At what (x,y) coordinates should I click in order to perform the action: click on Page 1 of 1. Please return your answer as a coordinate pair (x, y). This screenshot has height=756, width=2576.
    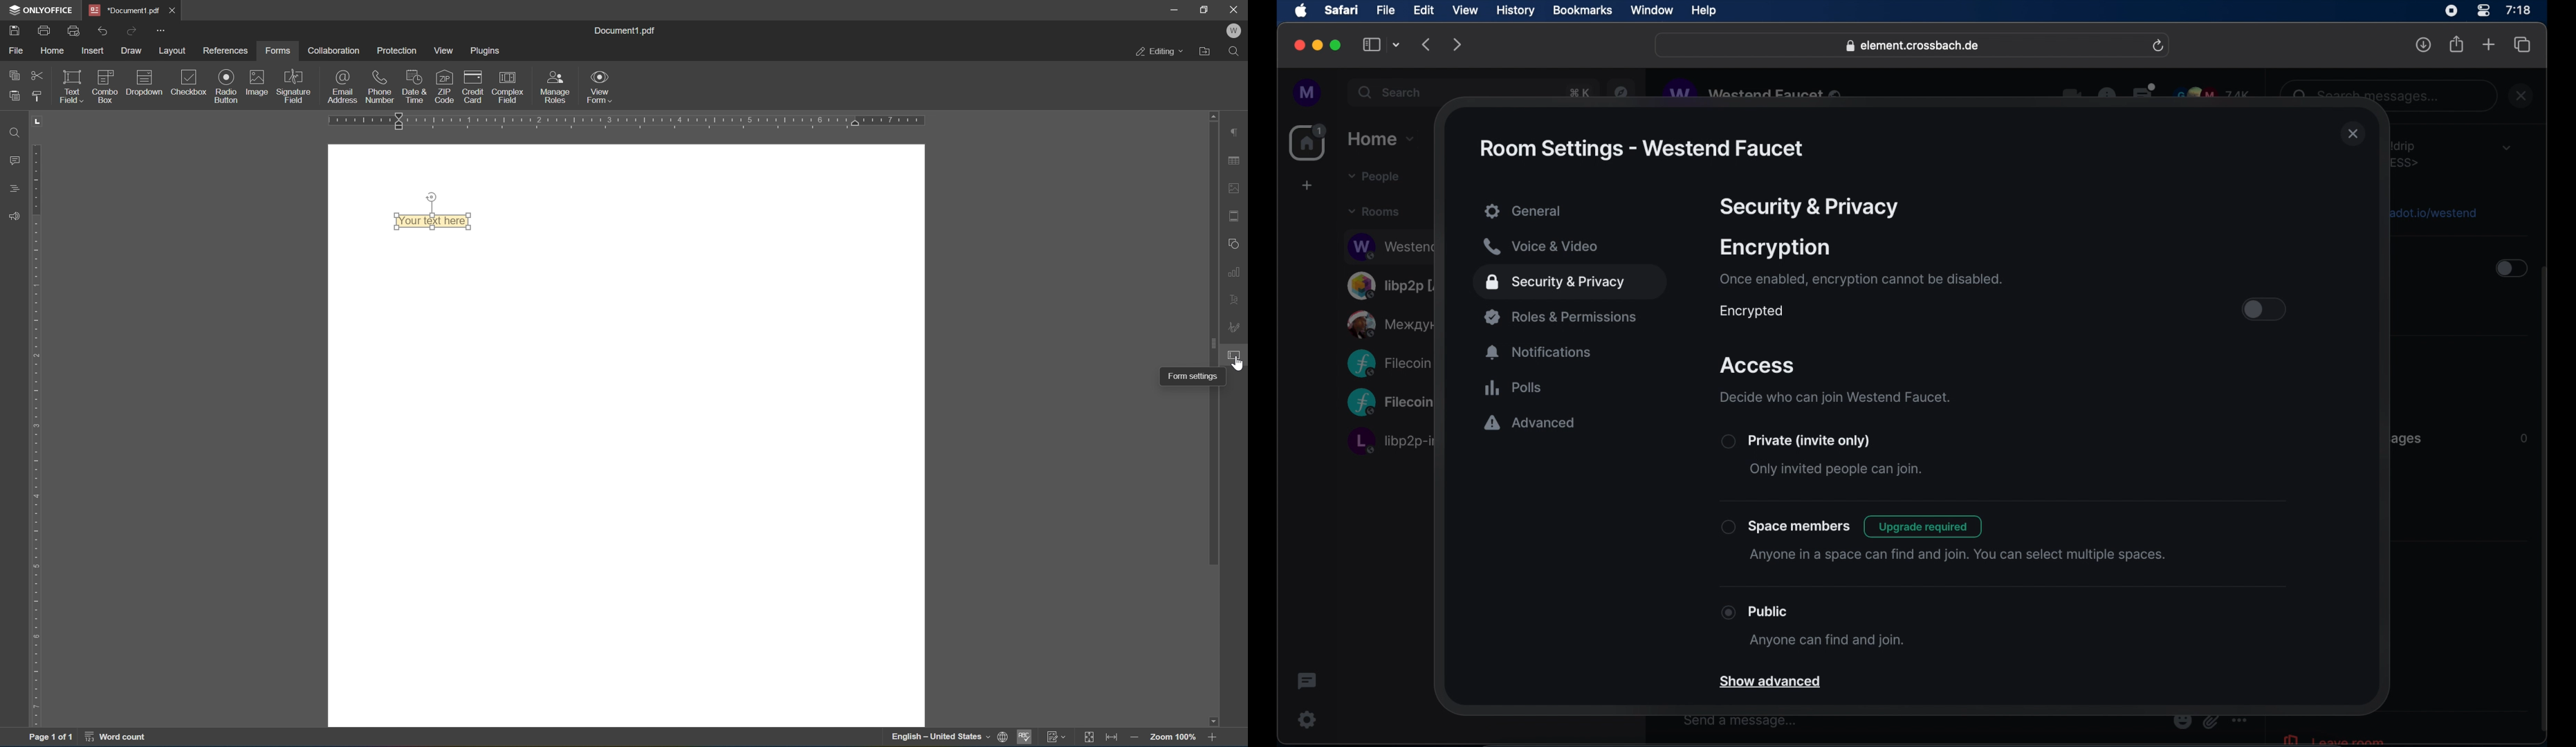
    Looking at the image, I should click on (51, 738).